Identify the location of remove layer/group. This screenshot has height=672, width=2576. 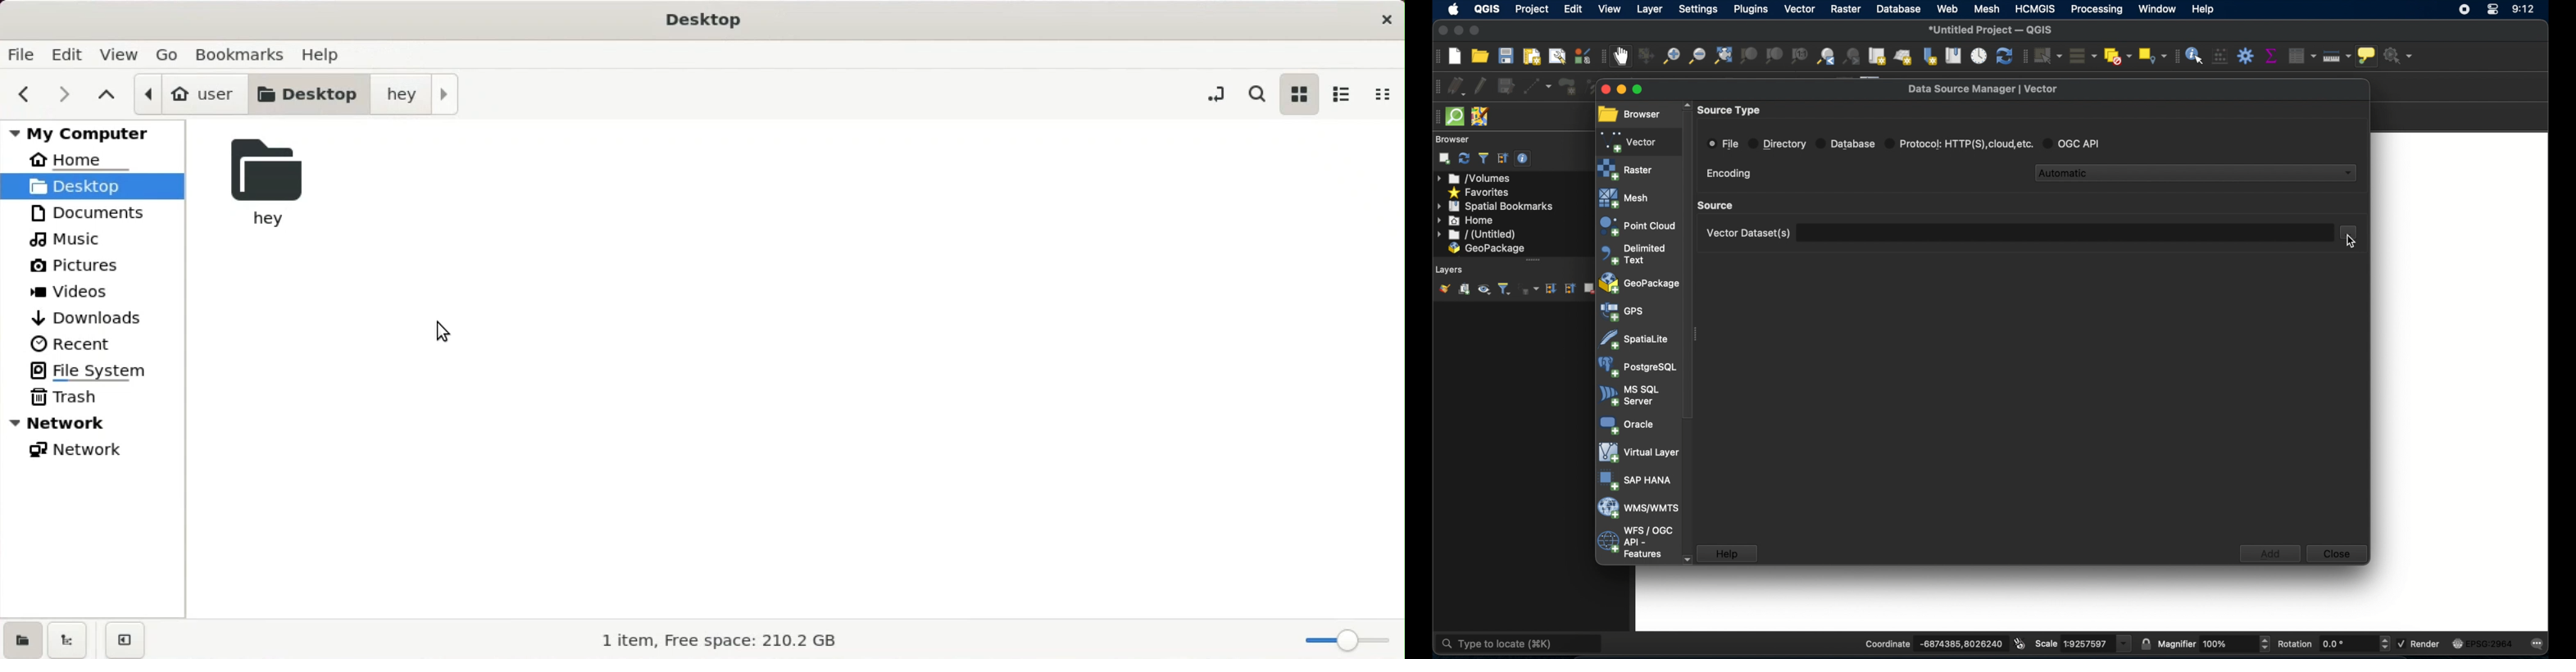
(1590, 289).